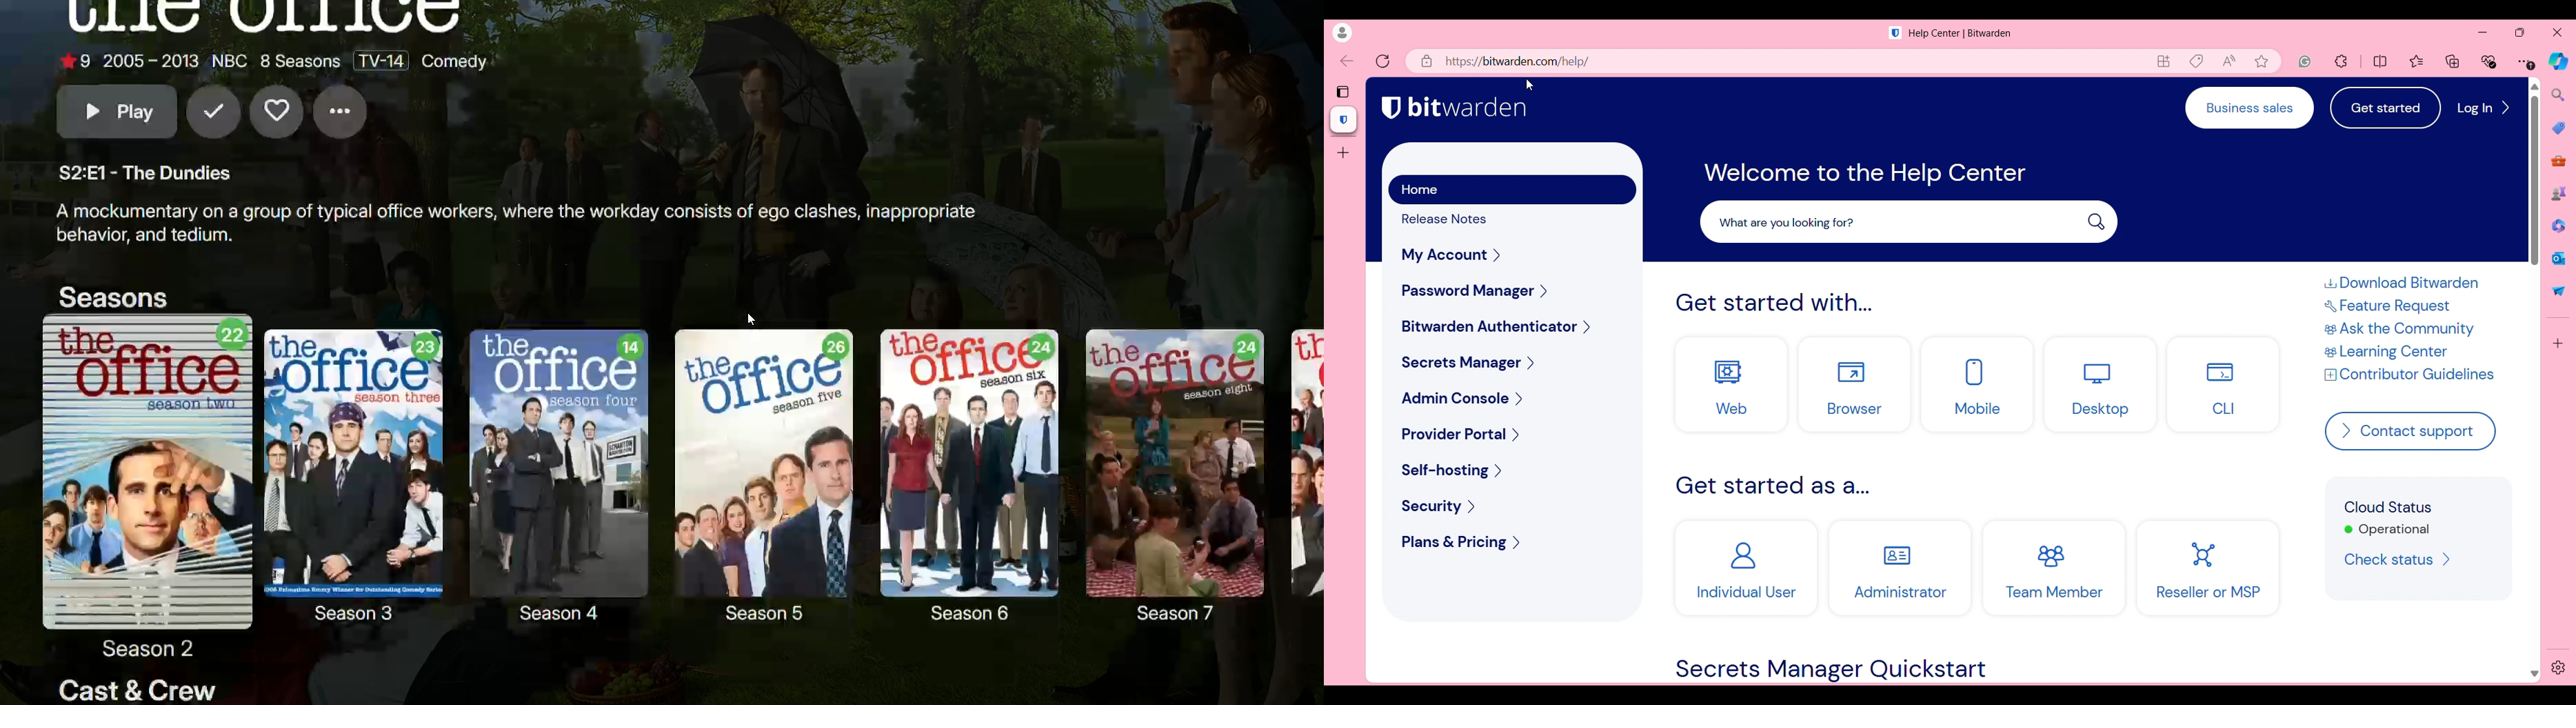  What do you see at coordinates (1512, 255) in the screenshot?
I see `My account` at bounding box center [1512, 255].